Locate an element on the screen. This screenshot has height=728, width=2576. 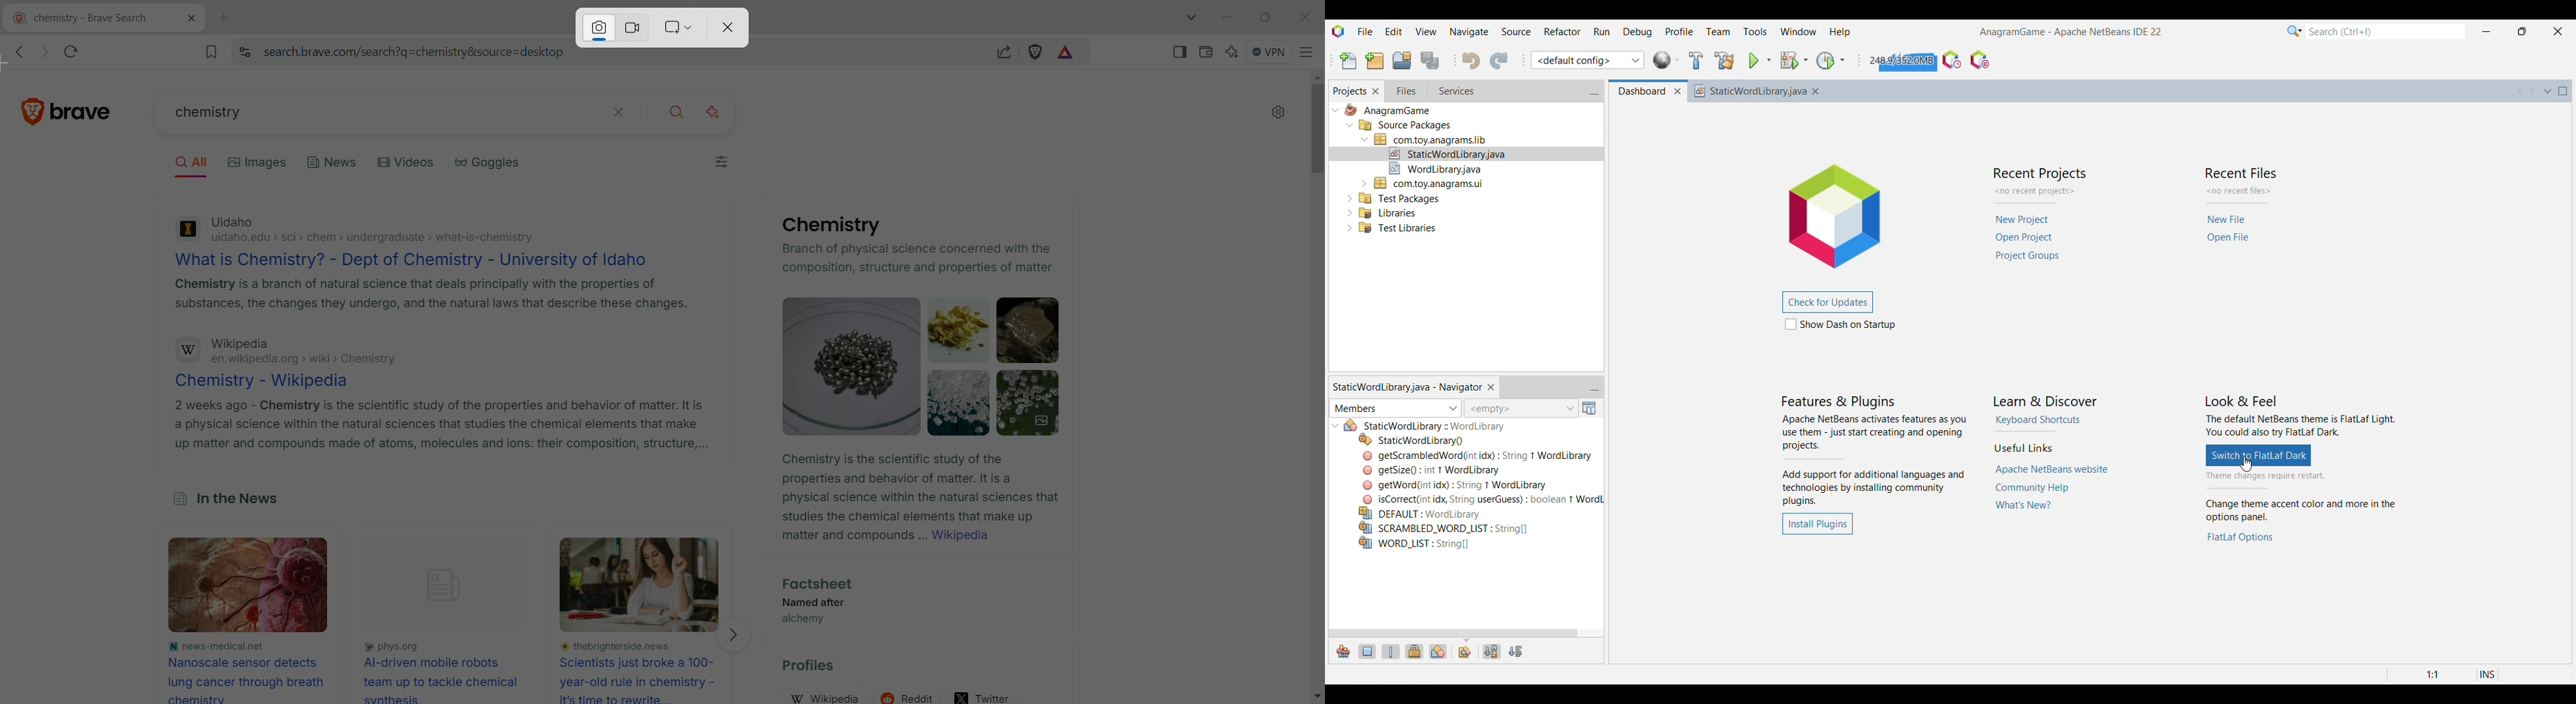
Close Projects is located at coordinates (1376, 91).